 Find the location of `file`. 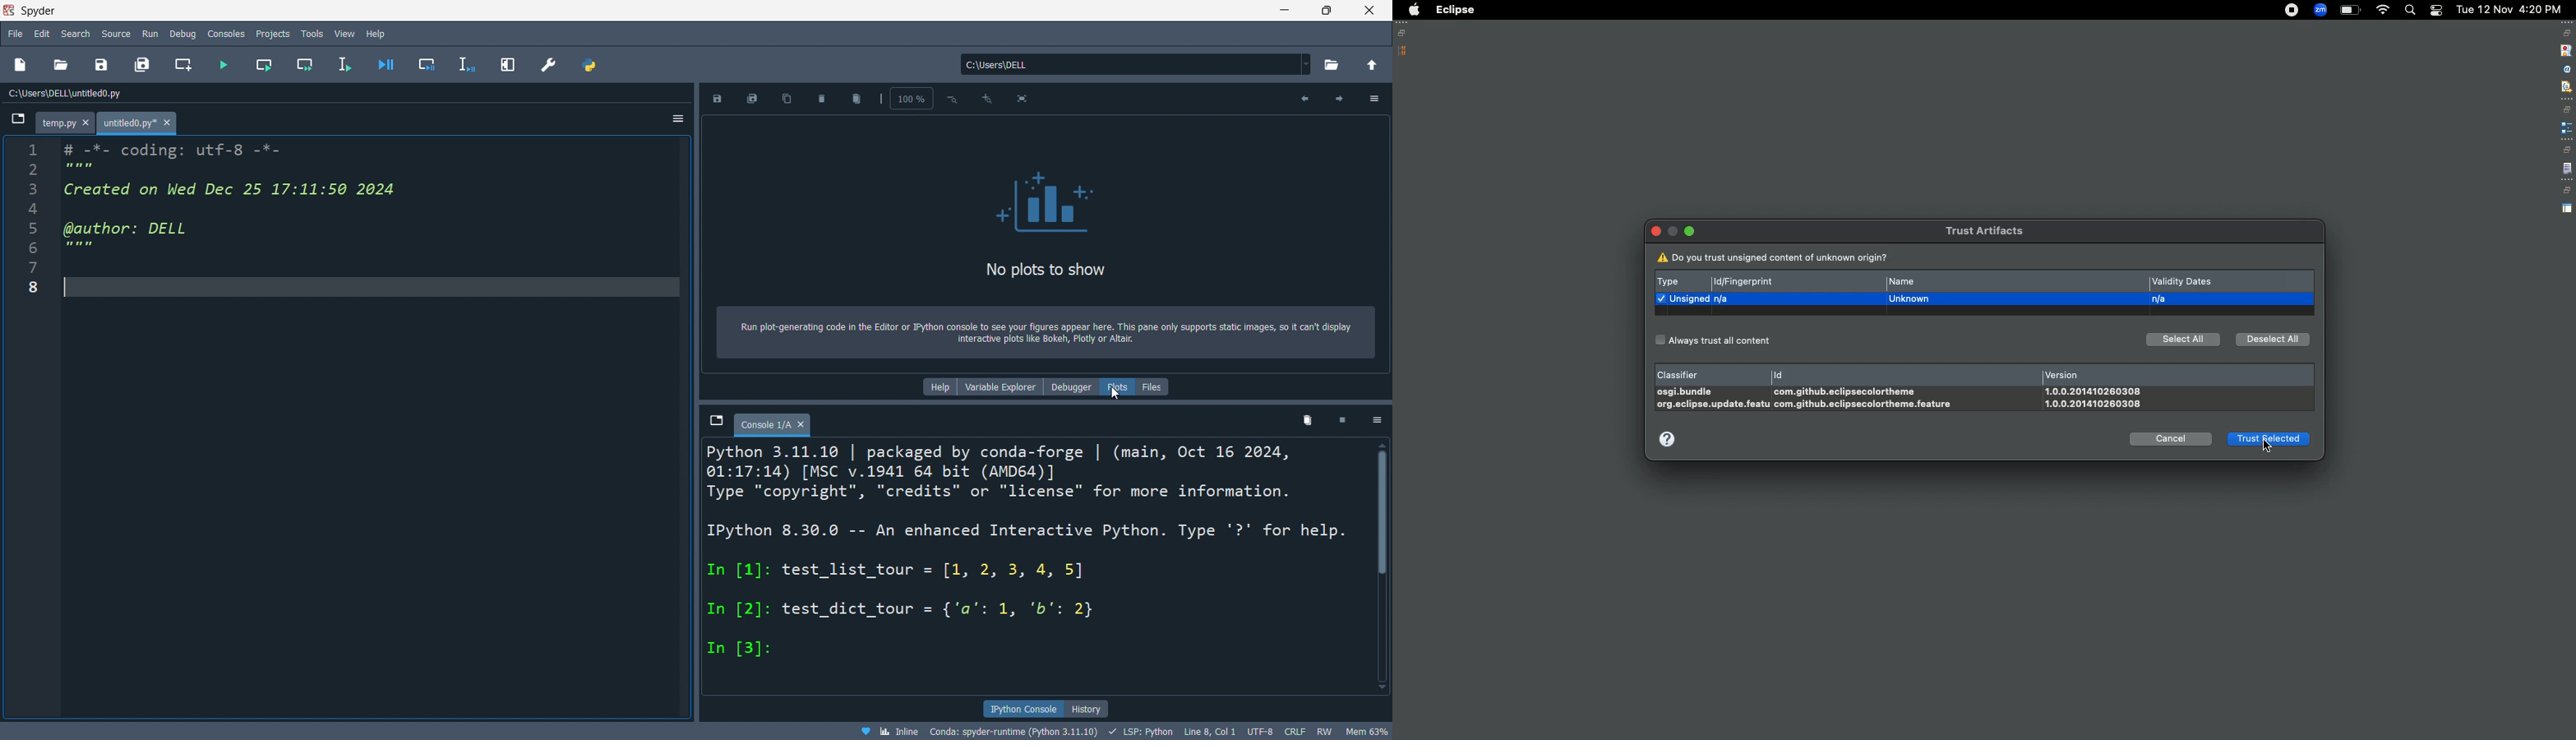

file is located at coordinates (16, 36).